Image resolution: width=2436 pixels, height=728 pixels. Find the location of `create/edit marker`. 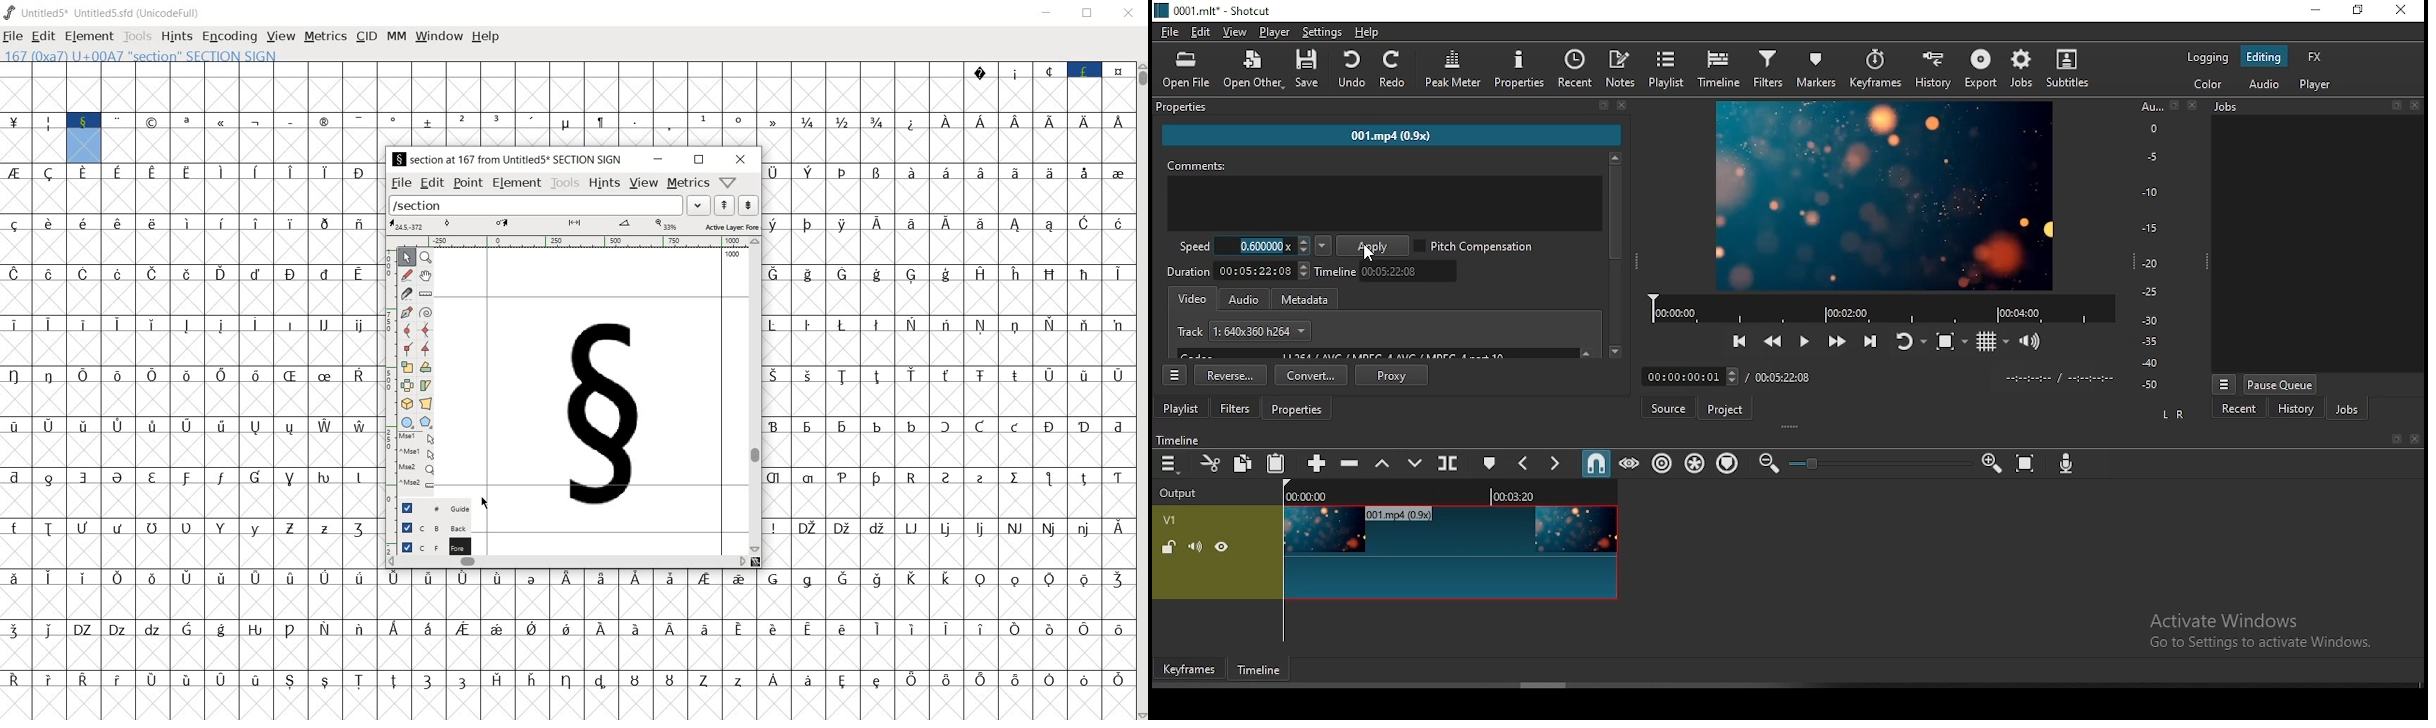

create/edit marker is located at coordinates (1489, 464).